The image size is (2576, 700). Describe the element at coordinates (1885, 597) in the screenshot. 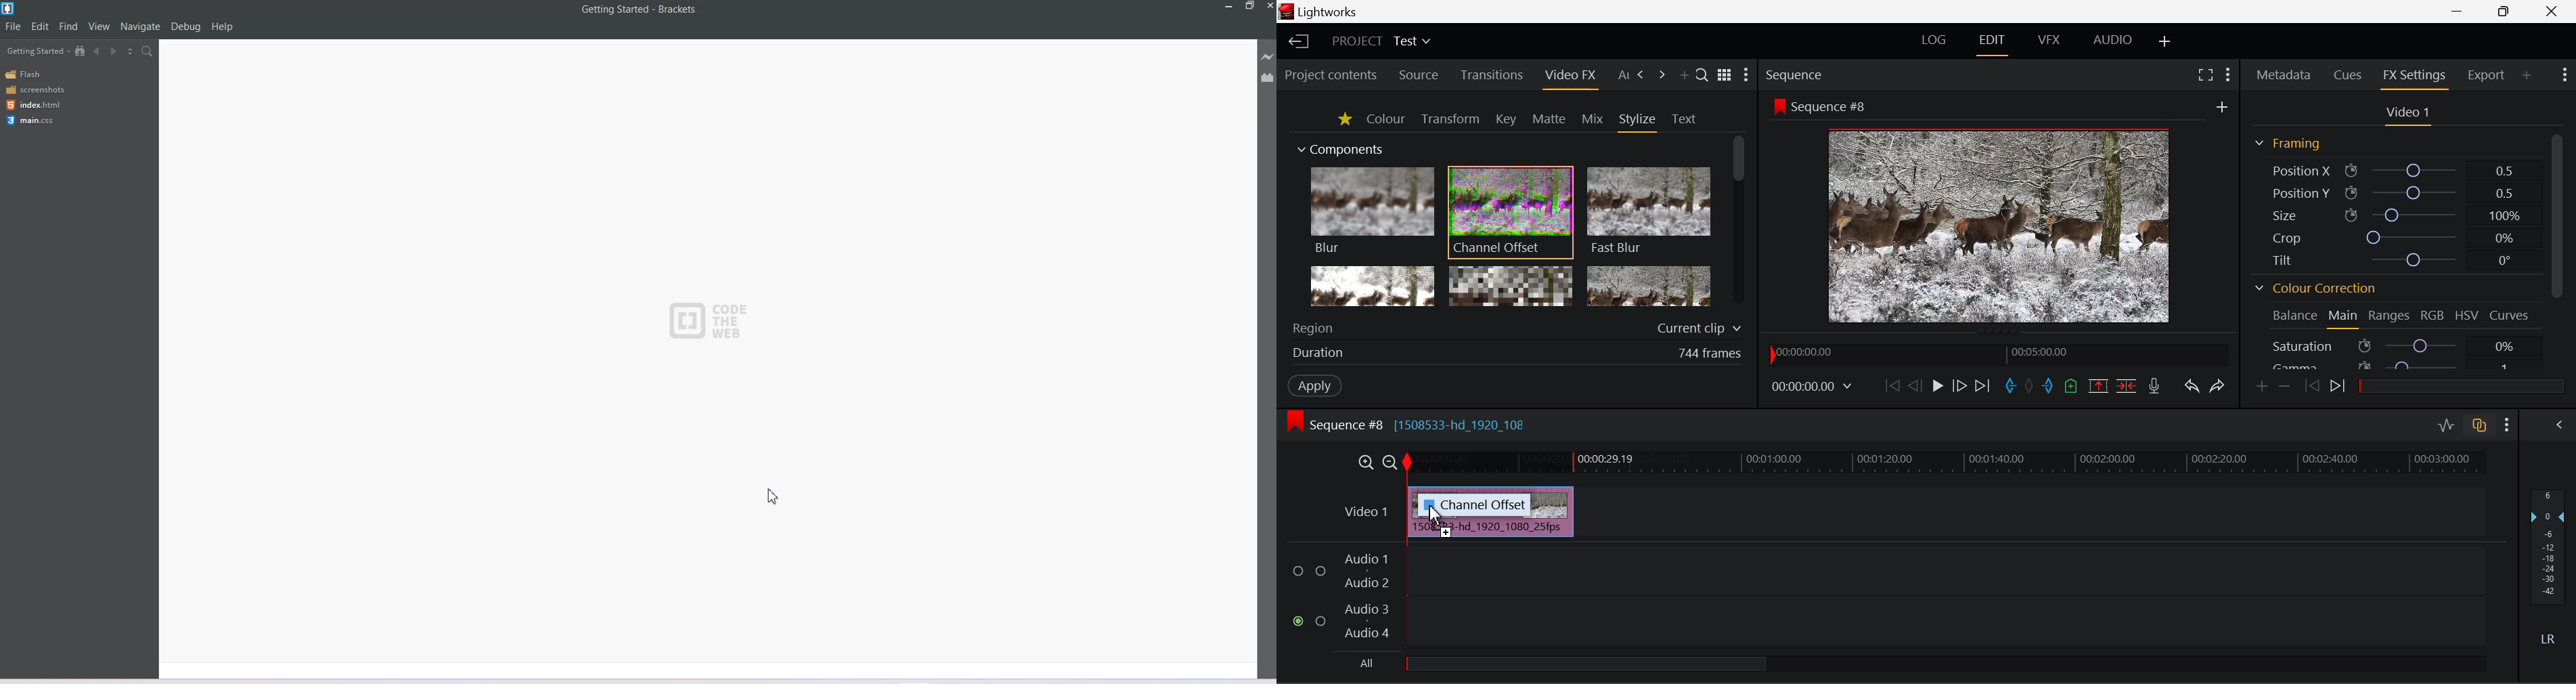

I see `Audio Input Field` at that location.